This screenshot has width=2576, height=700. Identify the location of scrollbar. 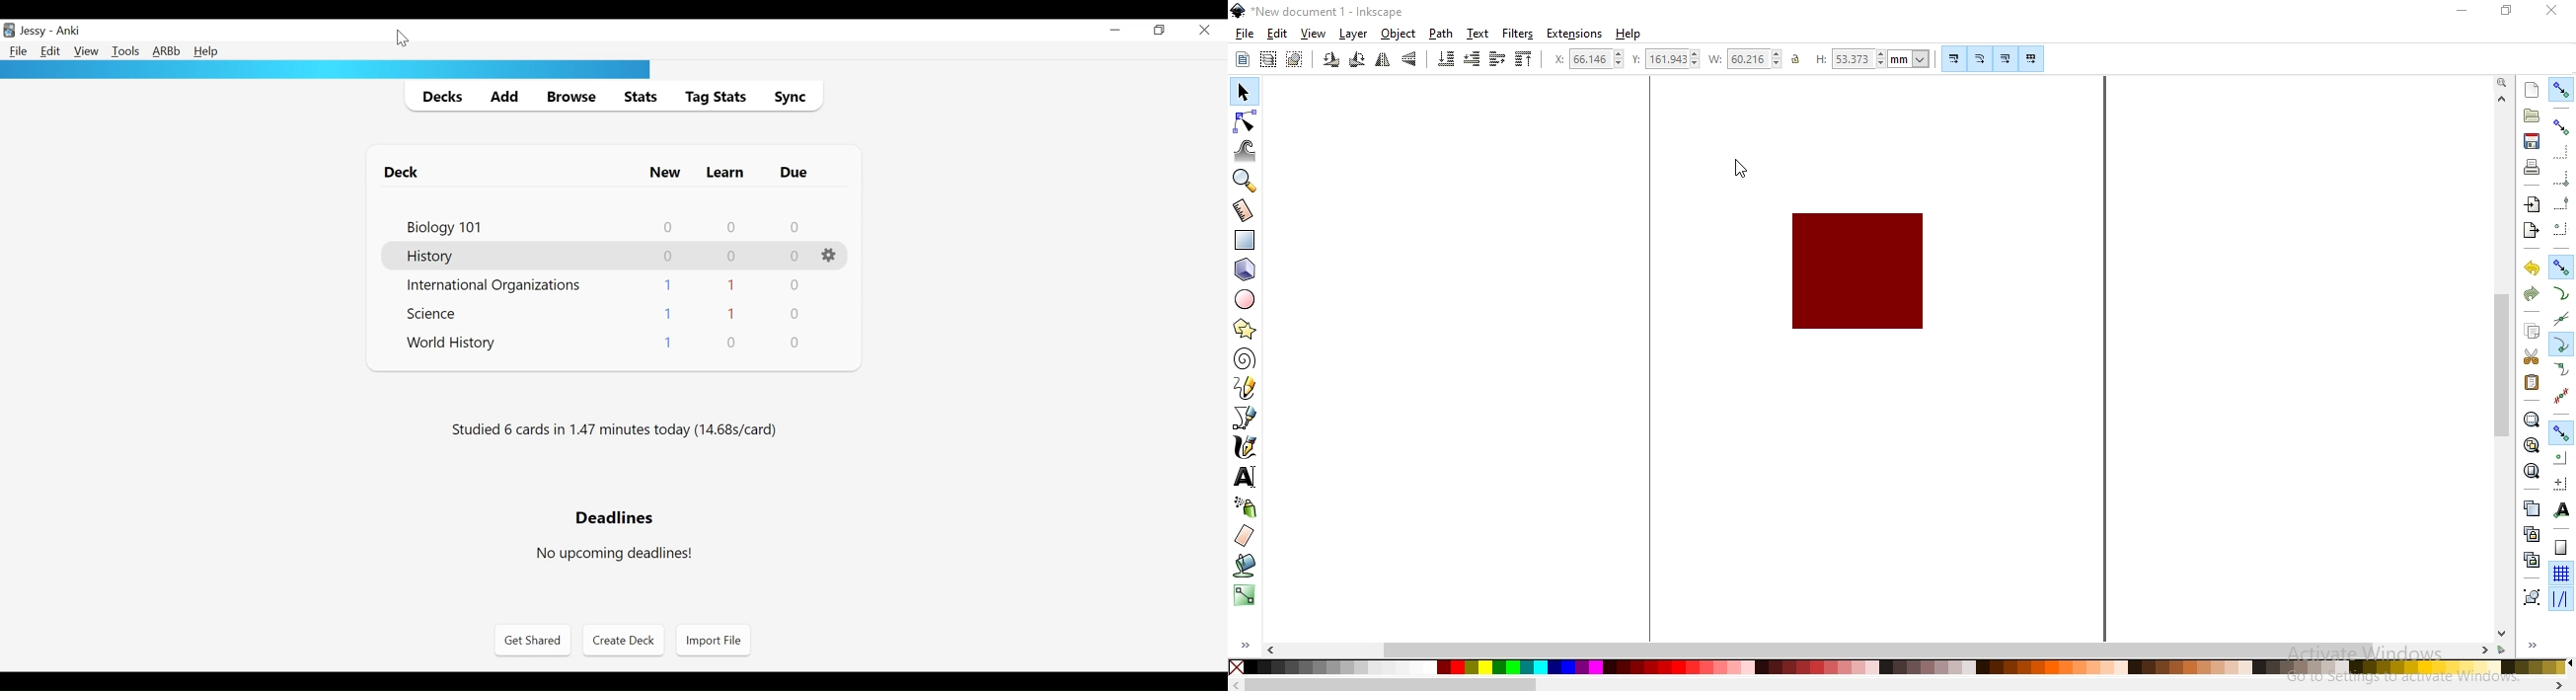
(1877, 650).